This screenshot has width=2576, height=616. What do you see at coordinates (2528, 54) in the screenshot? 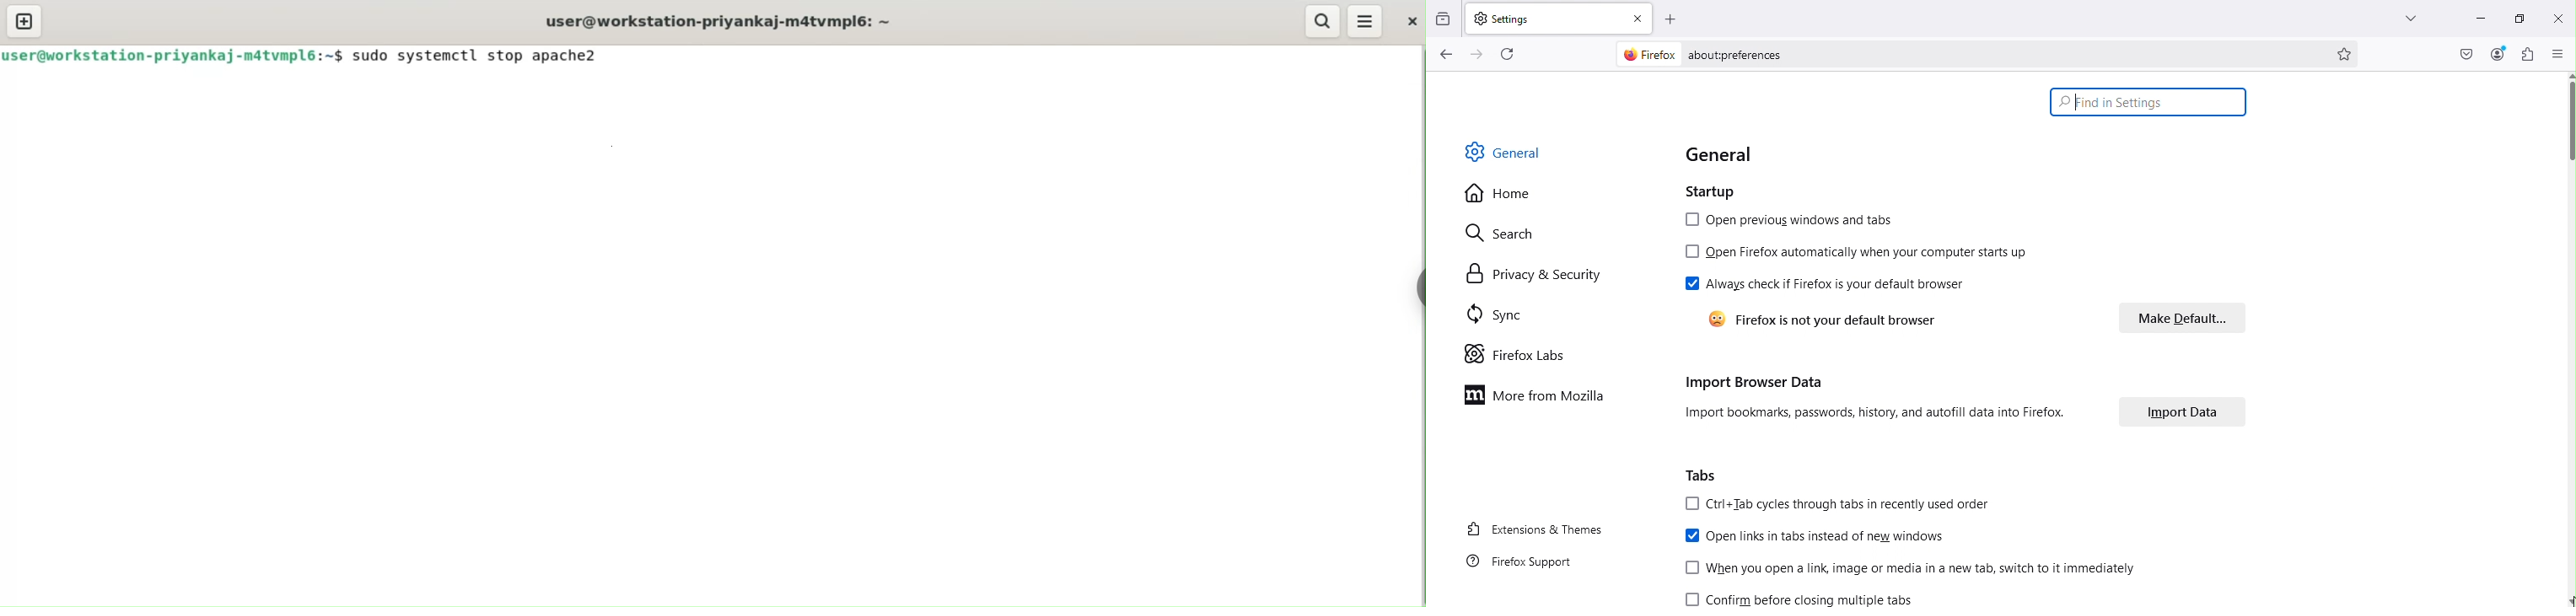
I see `Extensions` at bounding box center [2528, 54].